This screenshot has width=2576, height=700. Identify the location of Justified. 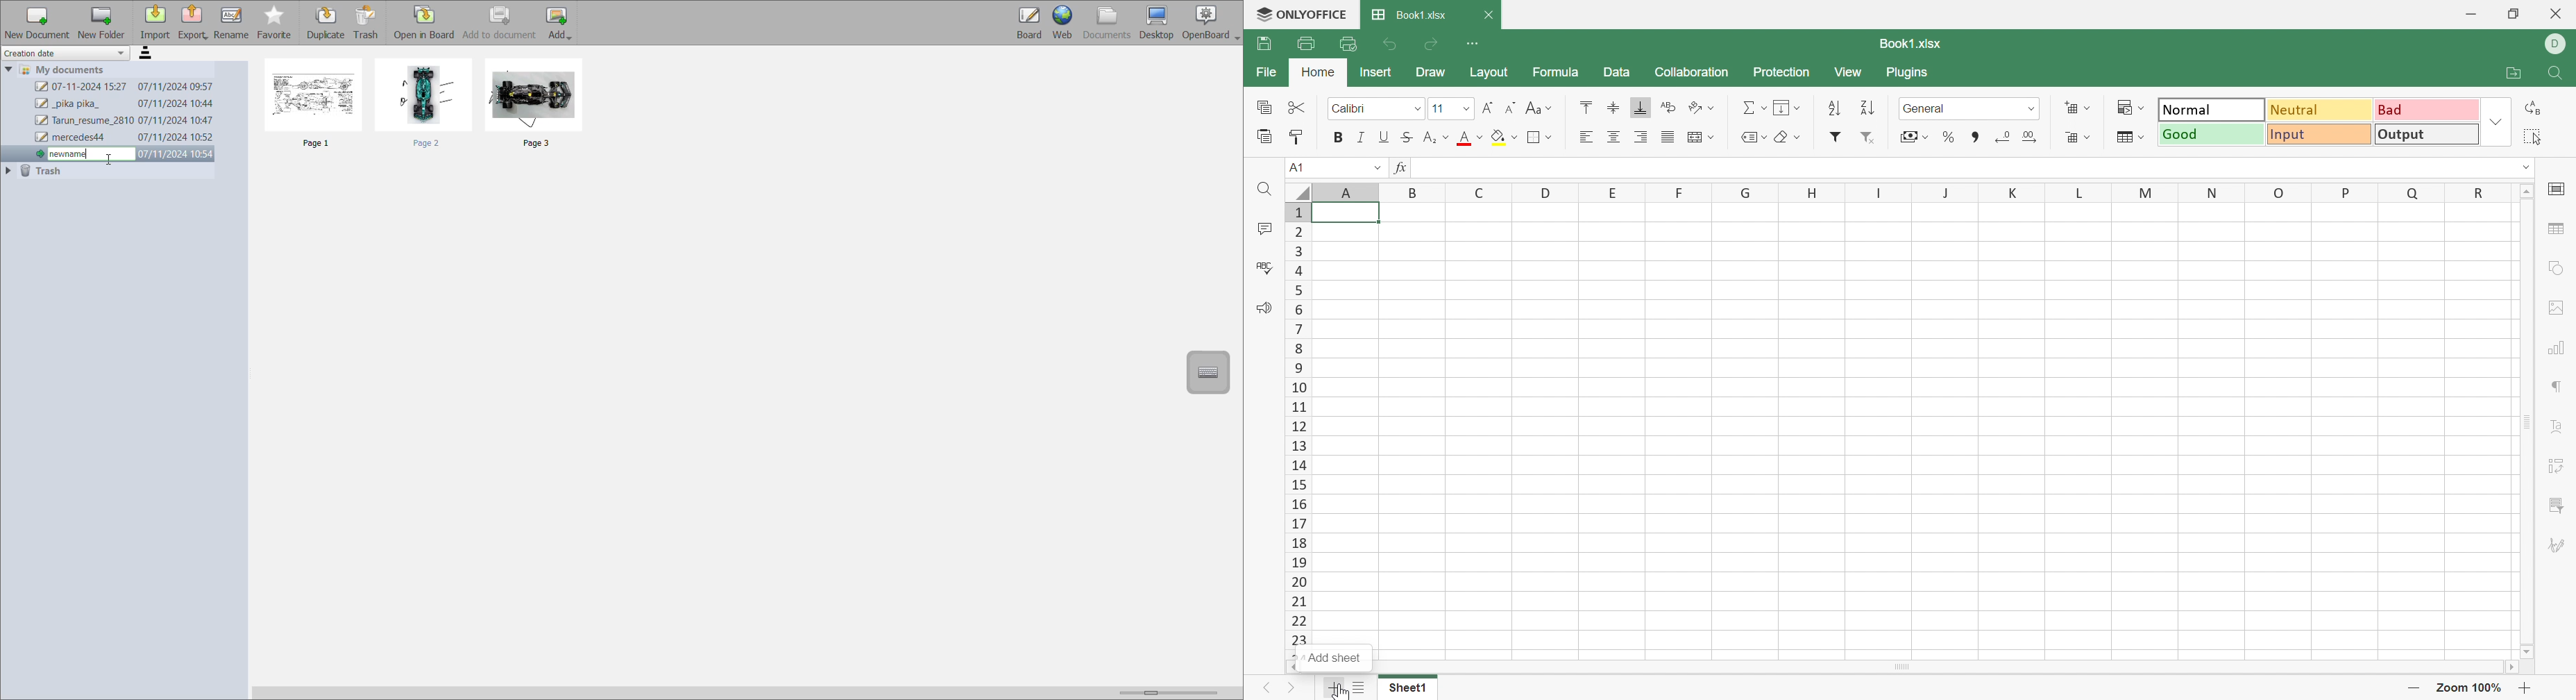
(1668, 139).